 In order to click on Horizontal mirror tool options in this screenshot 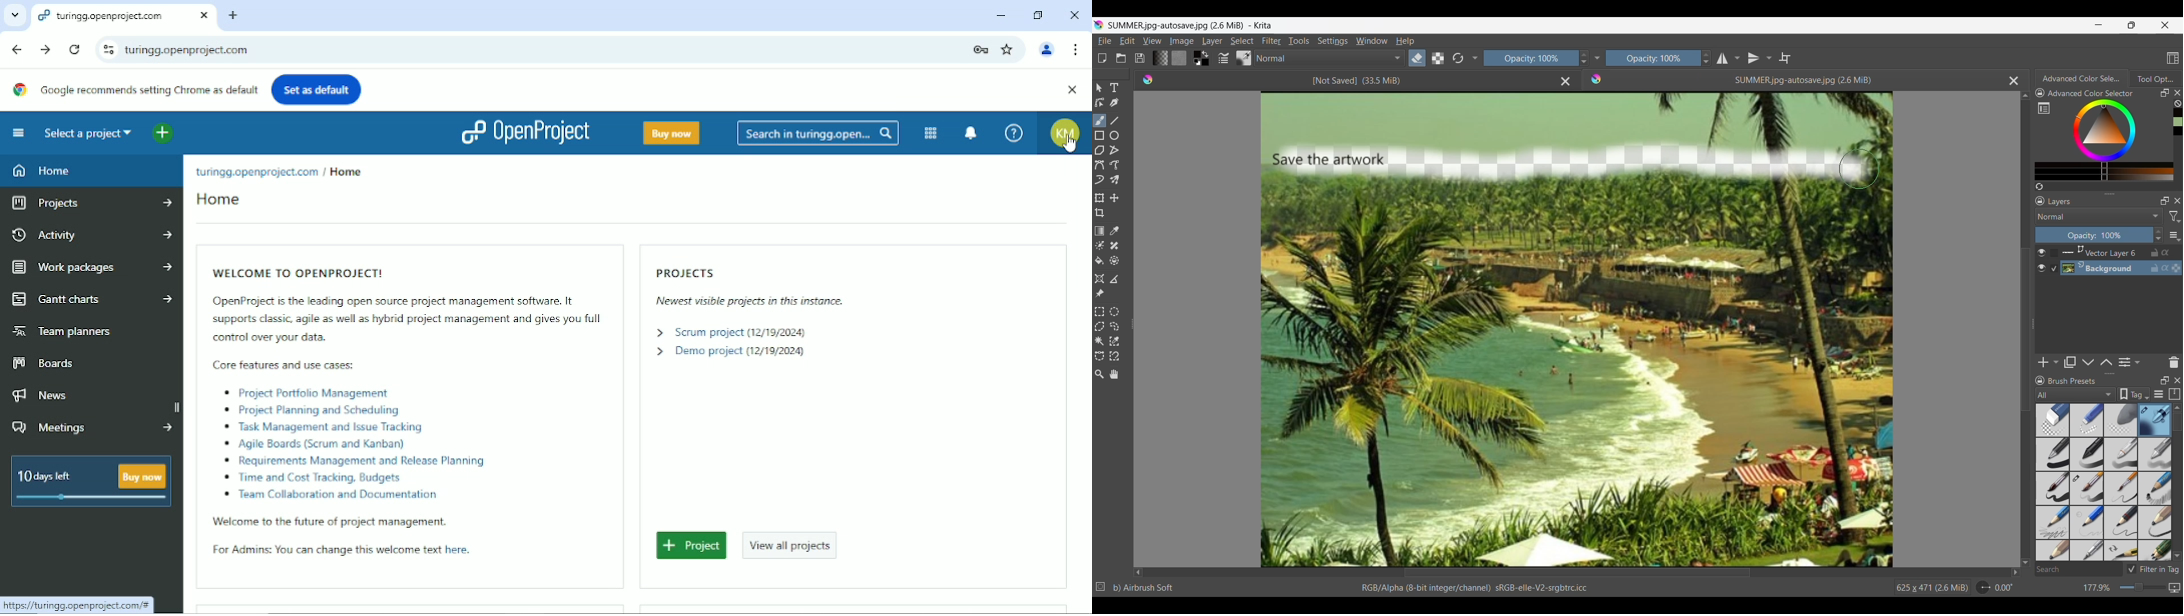, I will do `click(1728, 59)`.